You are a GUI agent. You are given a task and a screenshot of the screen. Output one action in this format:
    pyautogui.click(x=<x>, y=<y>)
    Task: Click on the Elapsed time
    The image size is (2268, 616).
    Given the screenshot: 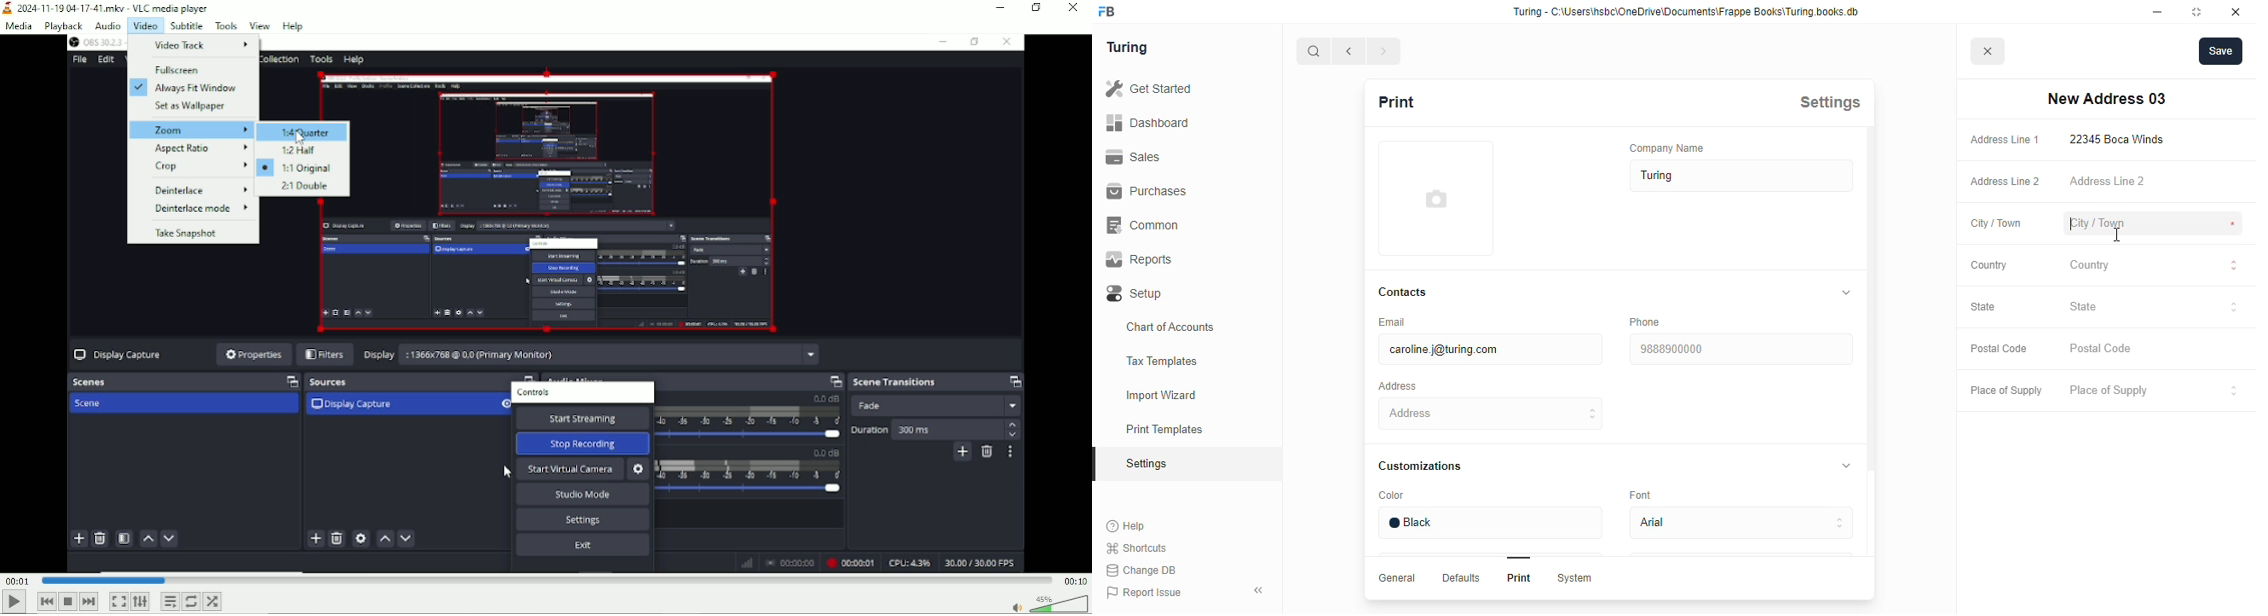 What is the action you would take?
    pyautogui.click(x=18, y=582)
    